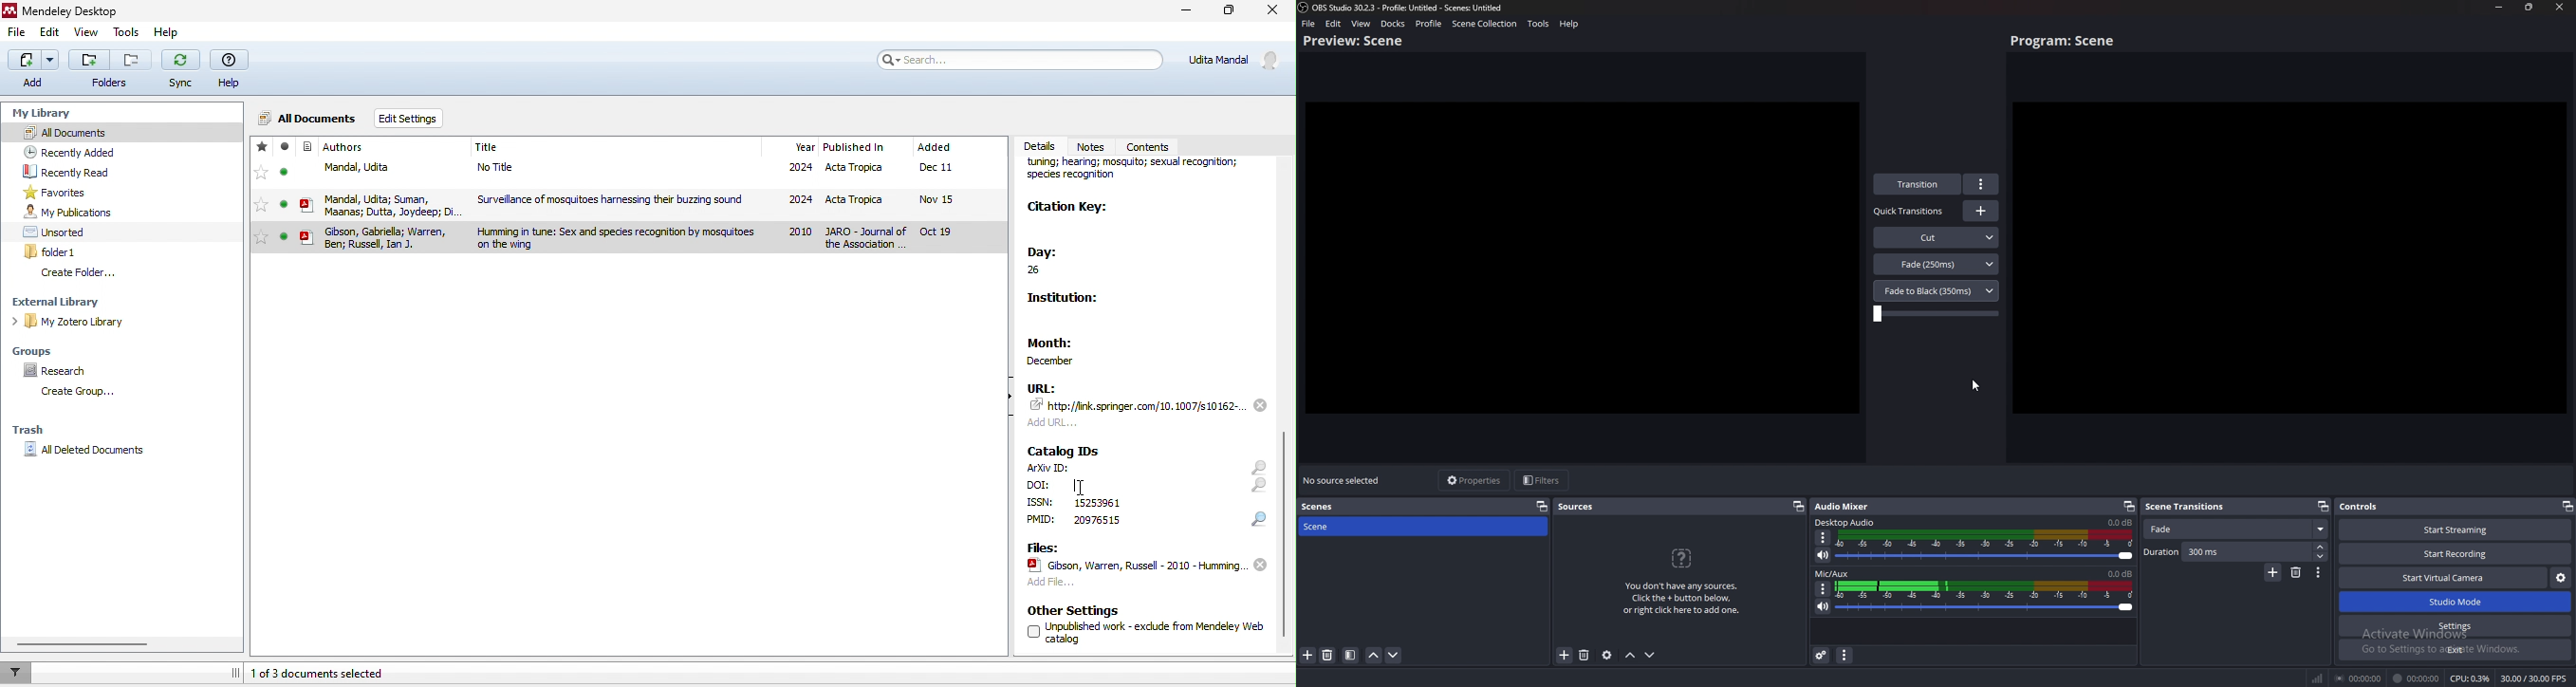  Describe the element at coordinates (2316, 678) in the screenshot. I see `network` at that location.